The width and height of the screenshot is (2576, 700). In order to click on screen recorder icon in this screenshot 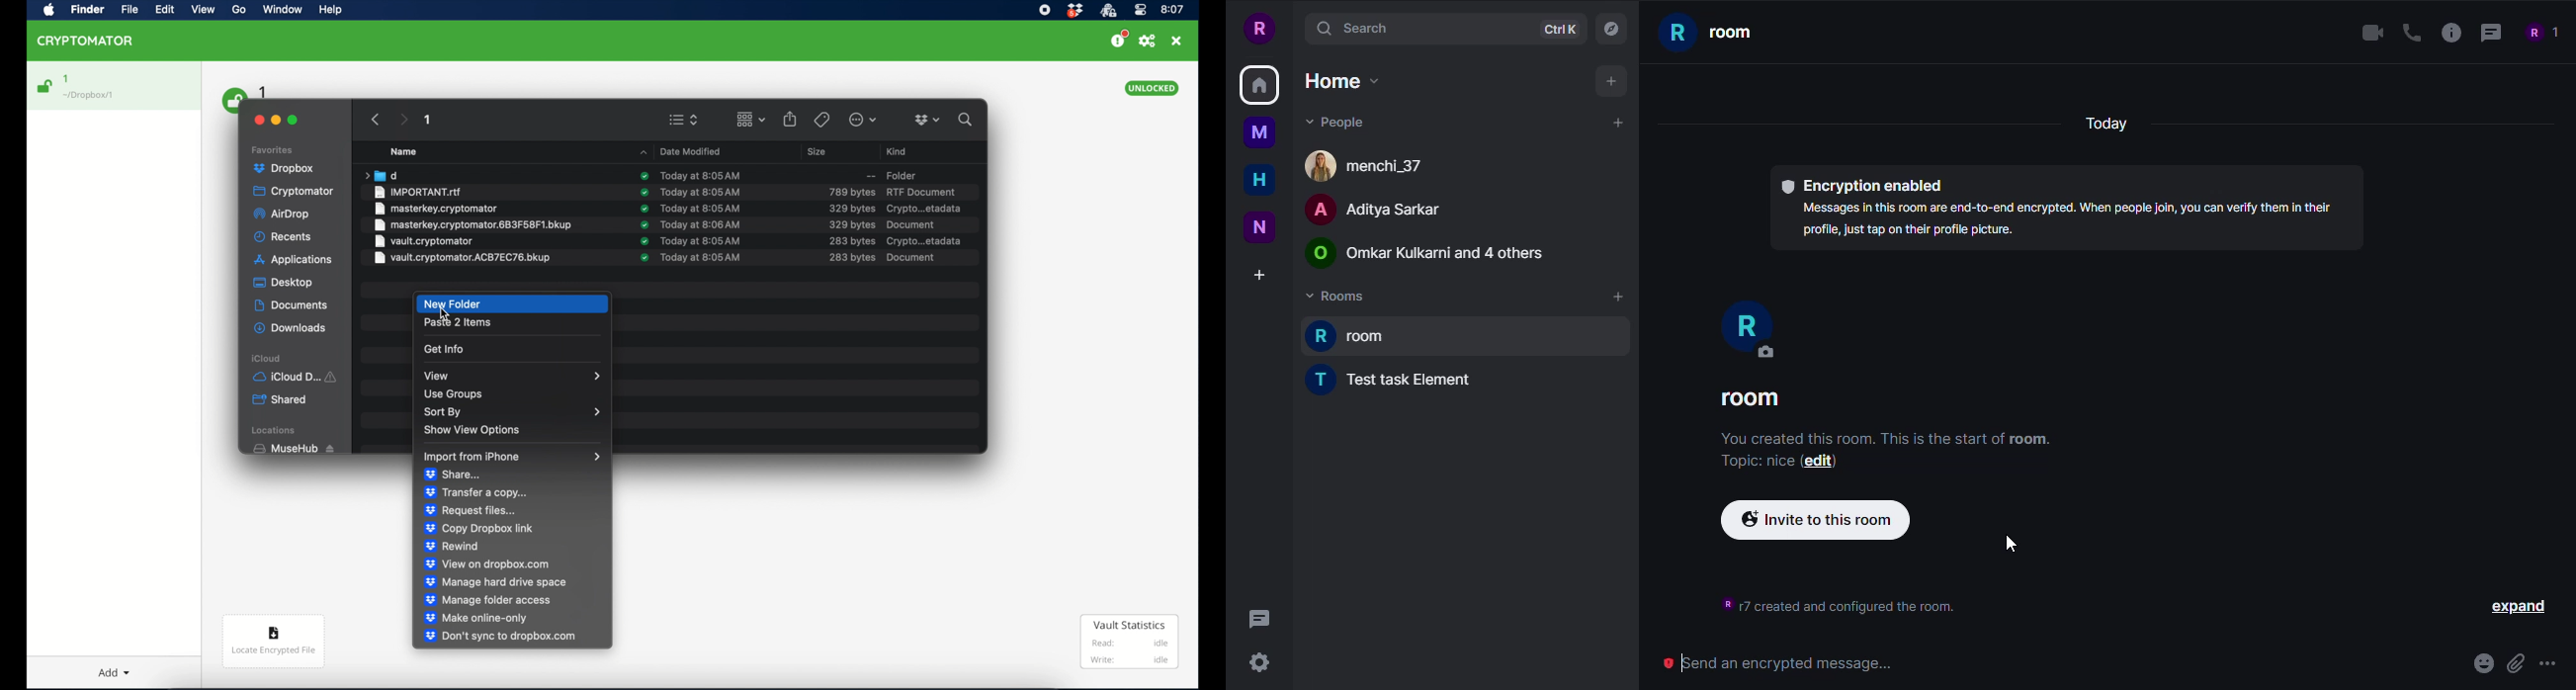, I will do `click(1046, 10)`.